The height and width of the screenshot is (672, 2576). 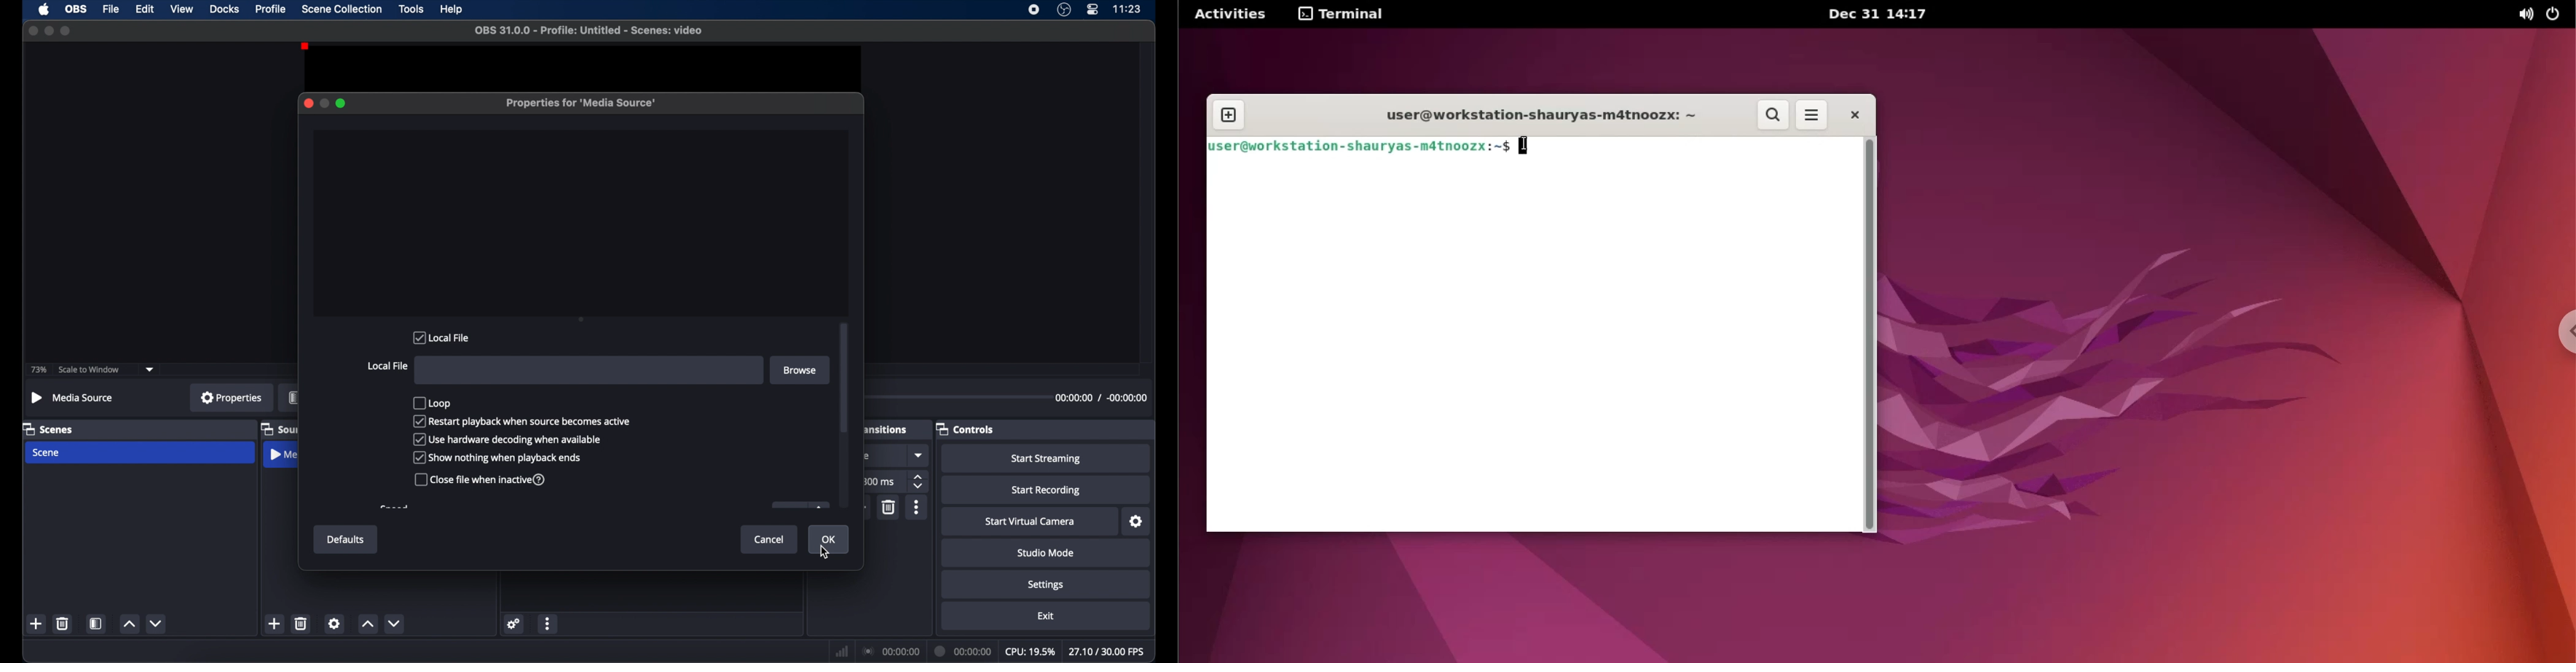 I want to click on maximize, so click(x=341, y=103).